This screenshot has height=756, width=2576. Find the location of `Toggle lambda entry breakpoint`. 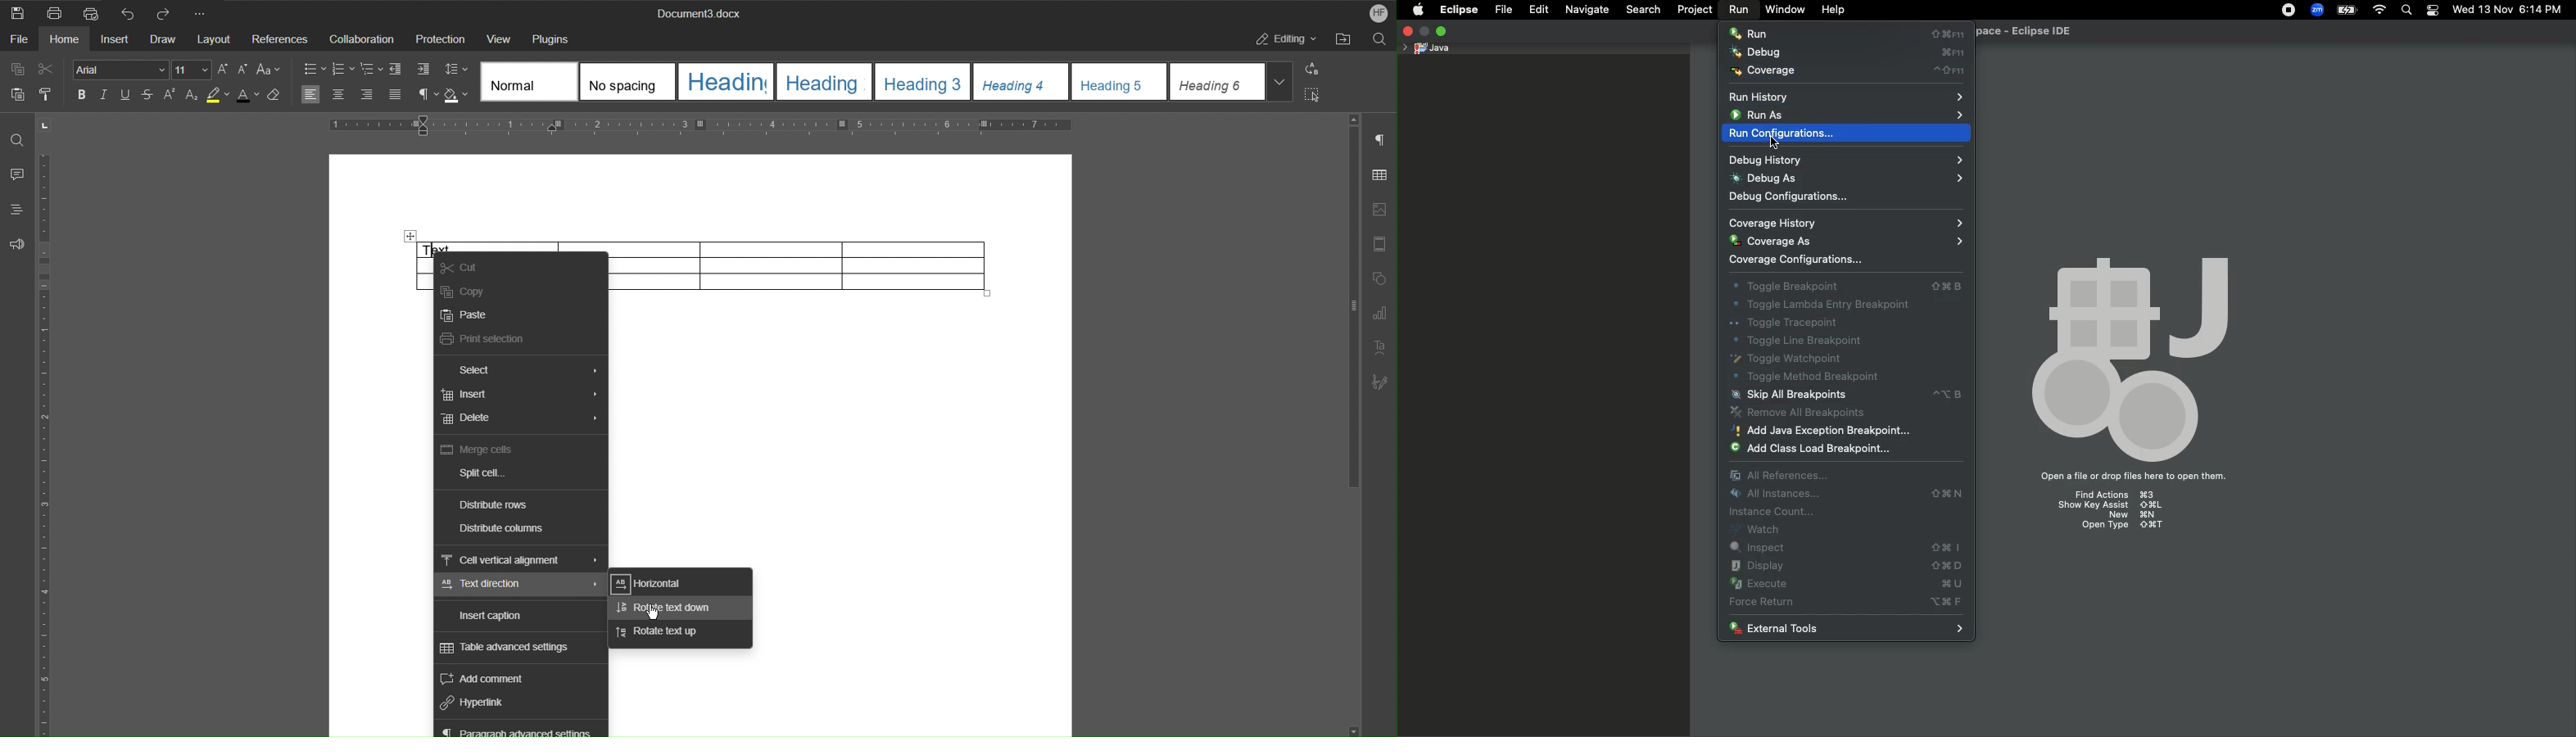

Toggle lambda entry breakpoint is located at coordinates (1819, 305).